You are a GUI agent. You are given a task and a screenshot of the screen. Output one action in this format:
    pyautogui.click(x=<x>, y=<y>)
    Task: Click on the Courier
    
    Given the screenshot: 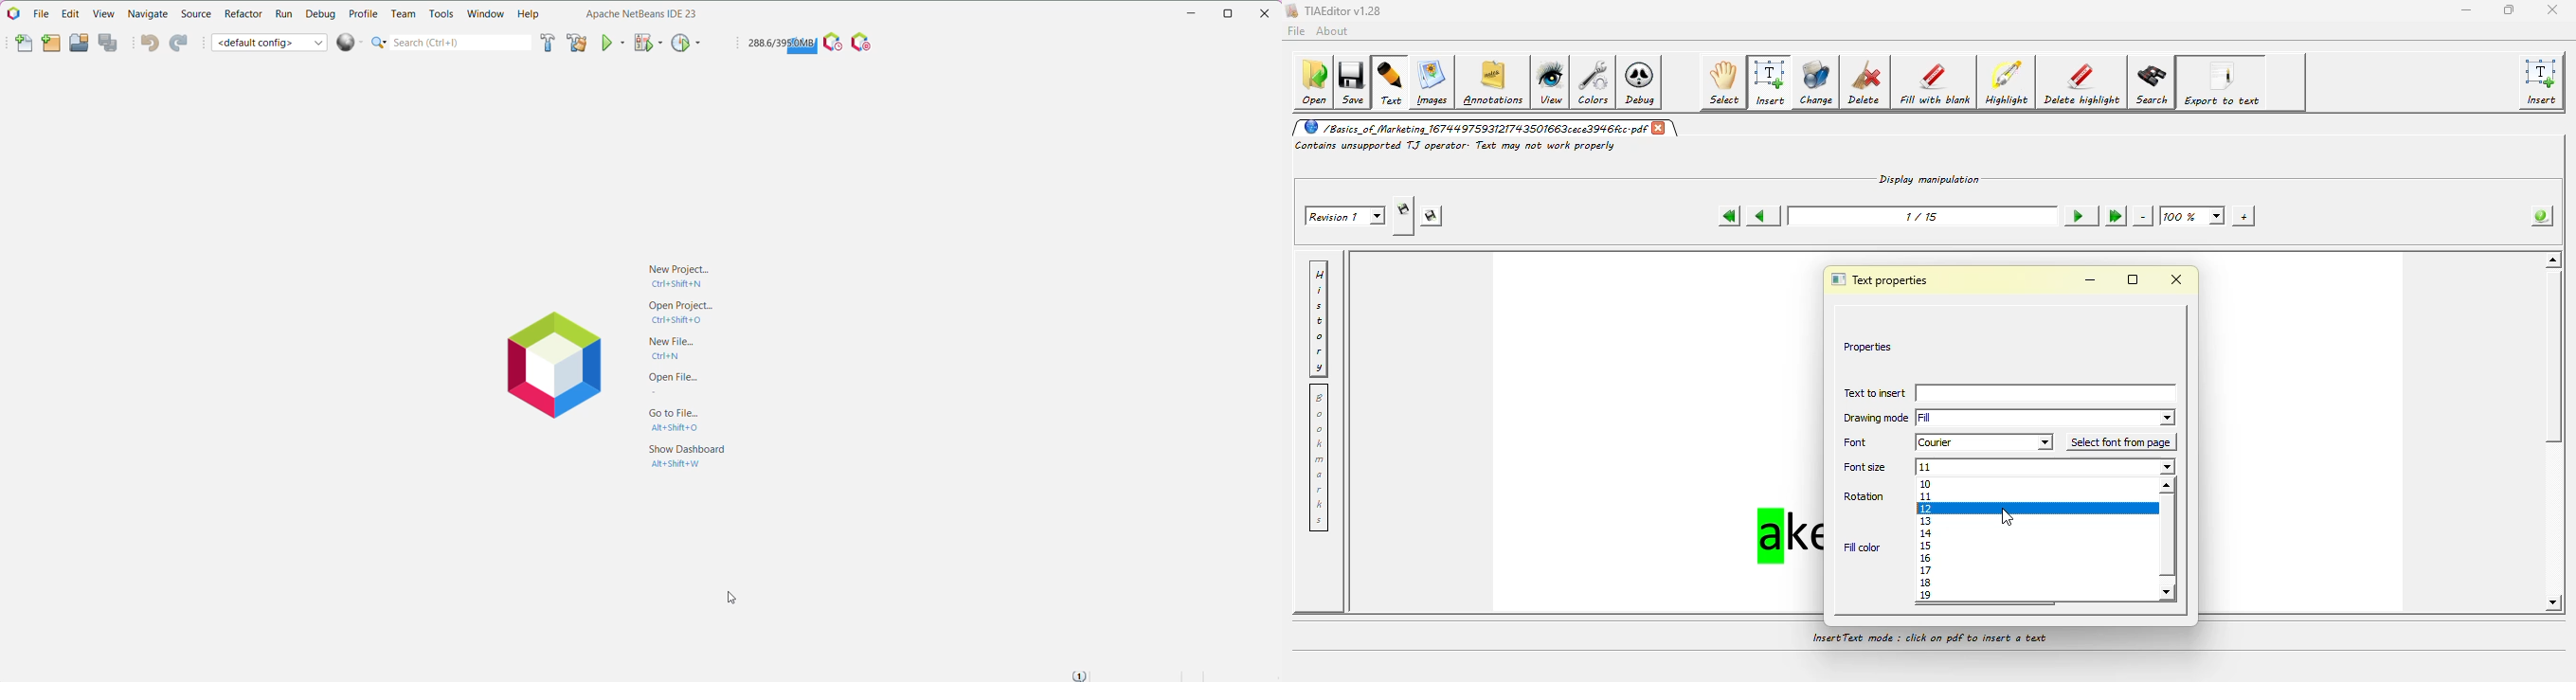 What is the action you would take?
    pyautogui.click(x=1984, y=442)
    